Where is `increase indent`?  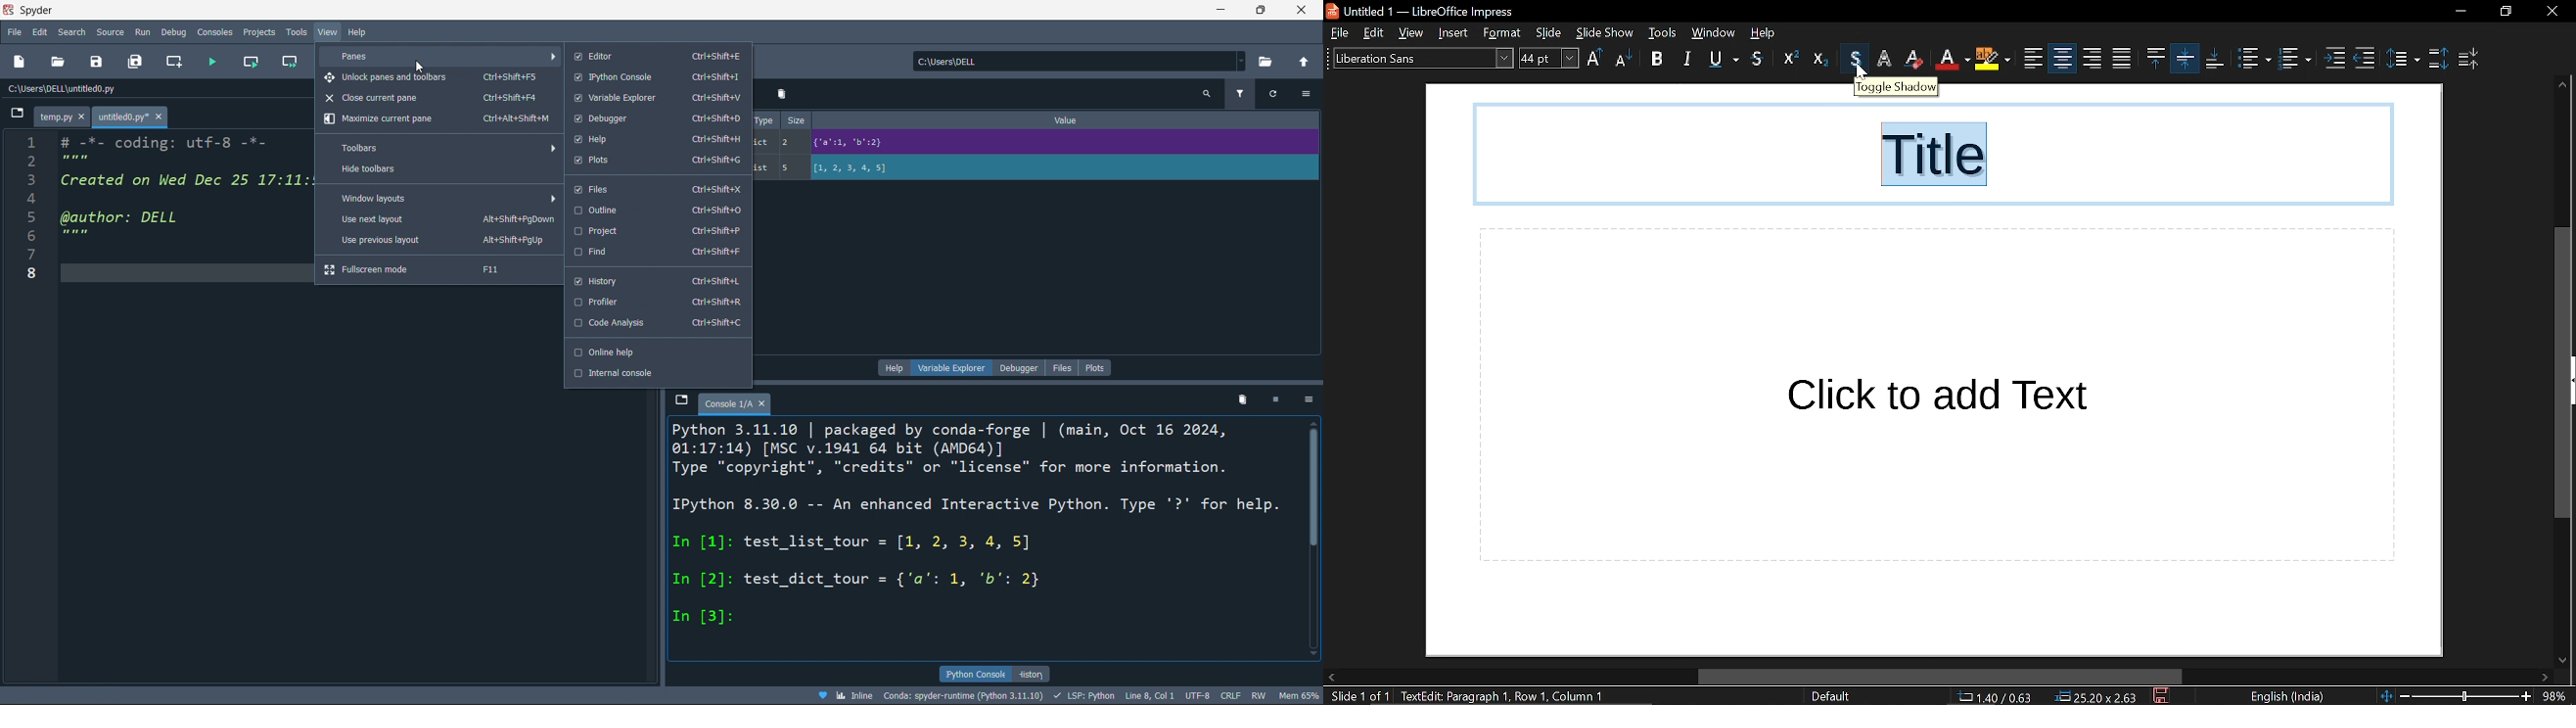 increase indent is located at coordinates (2337, 59).